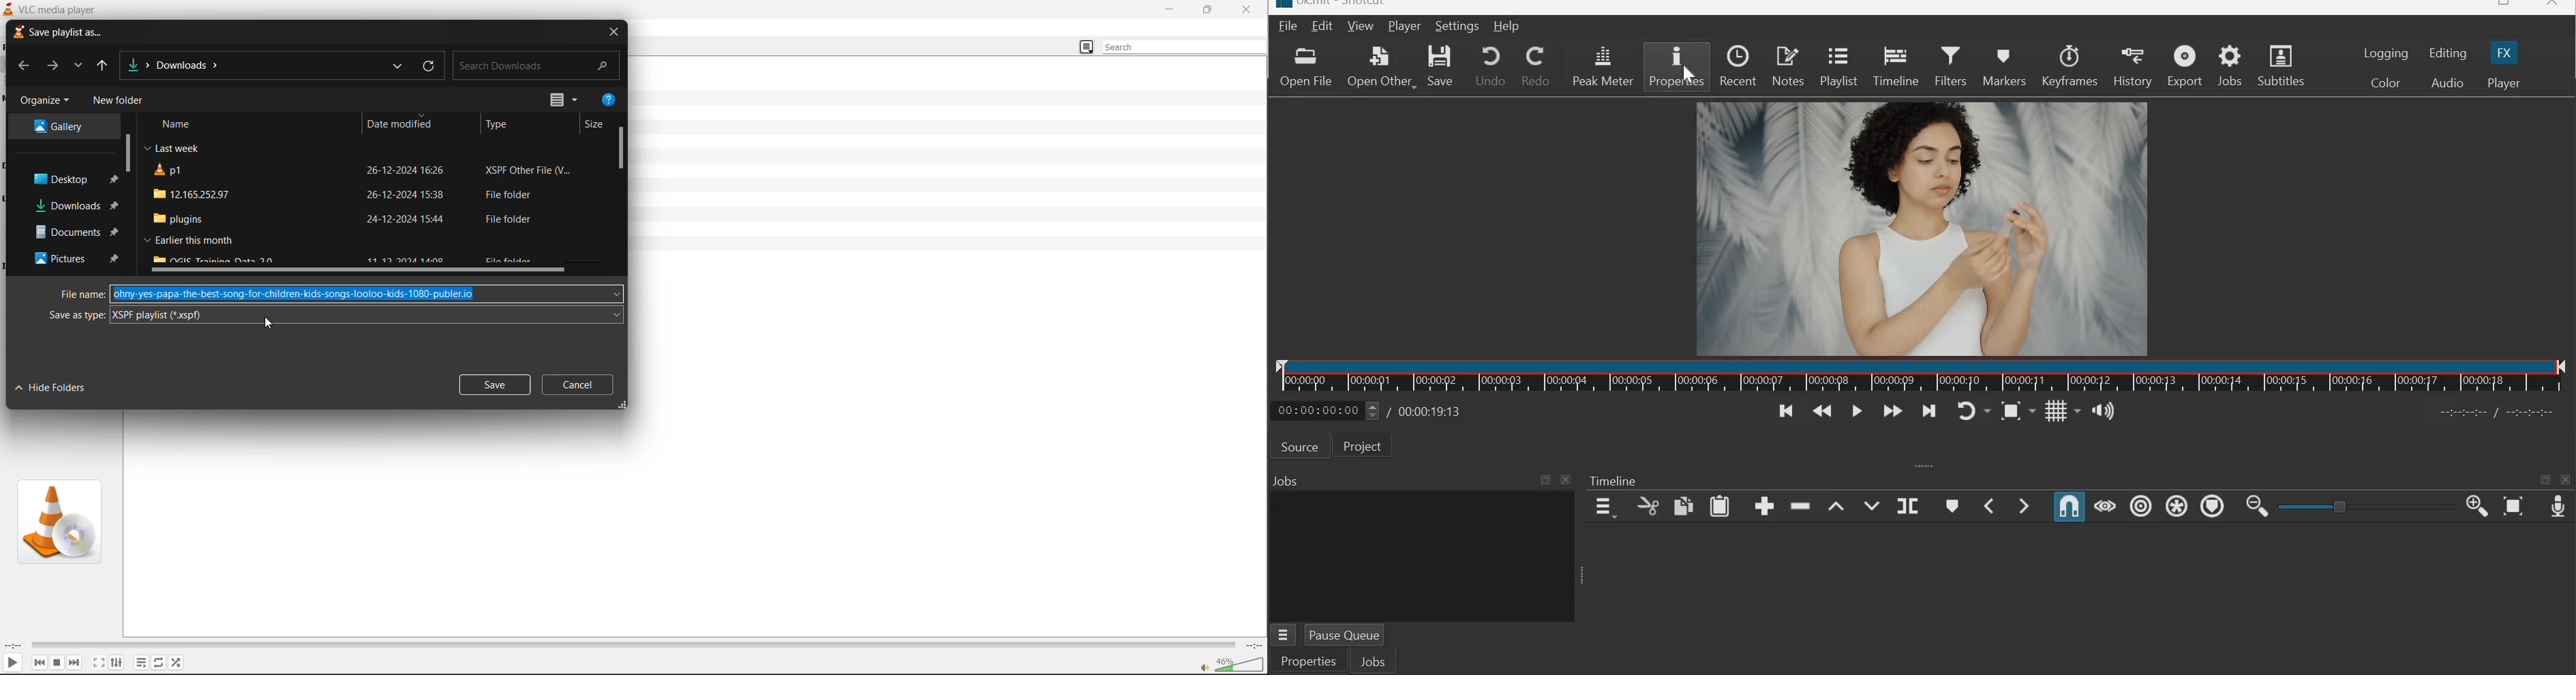  I want to click on select save as type, so click(368, 316).